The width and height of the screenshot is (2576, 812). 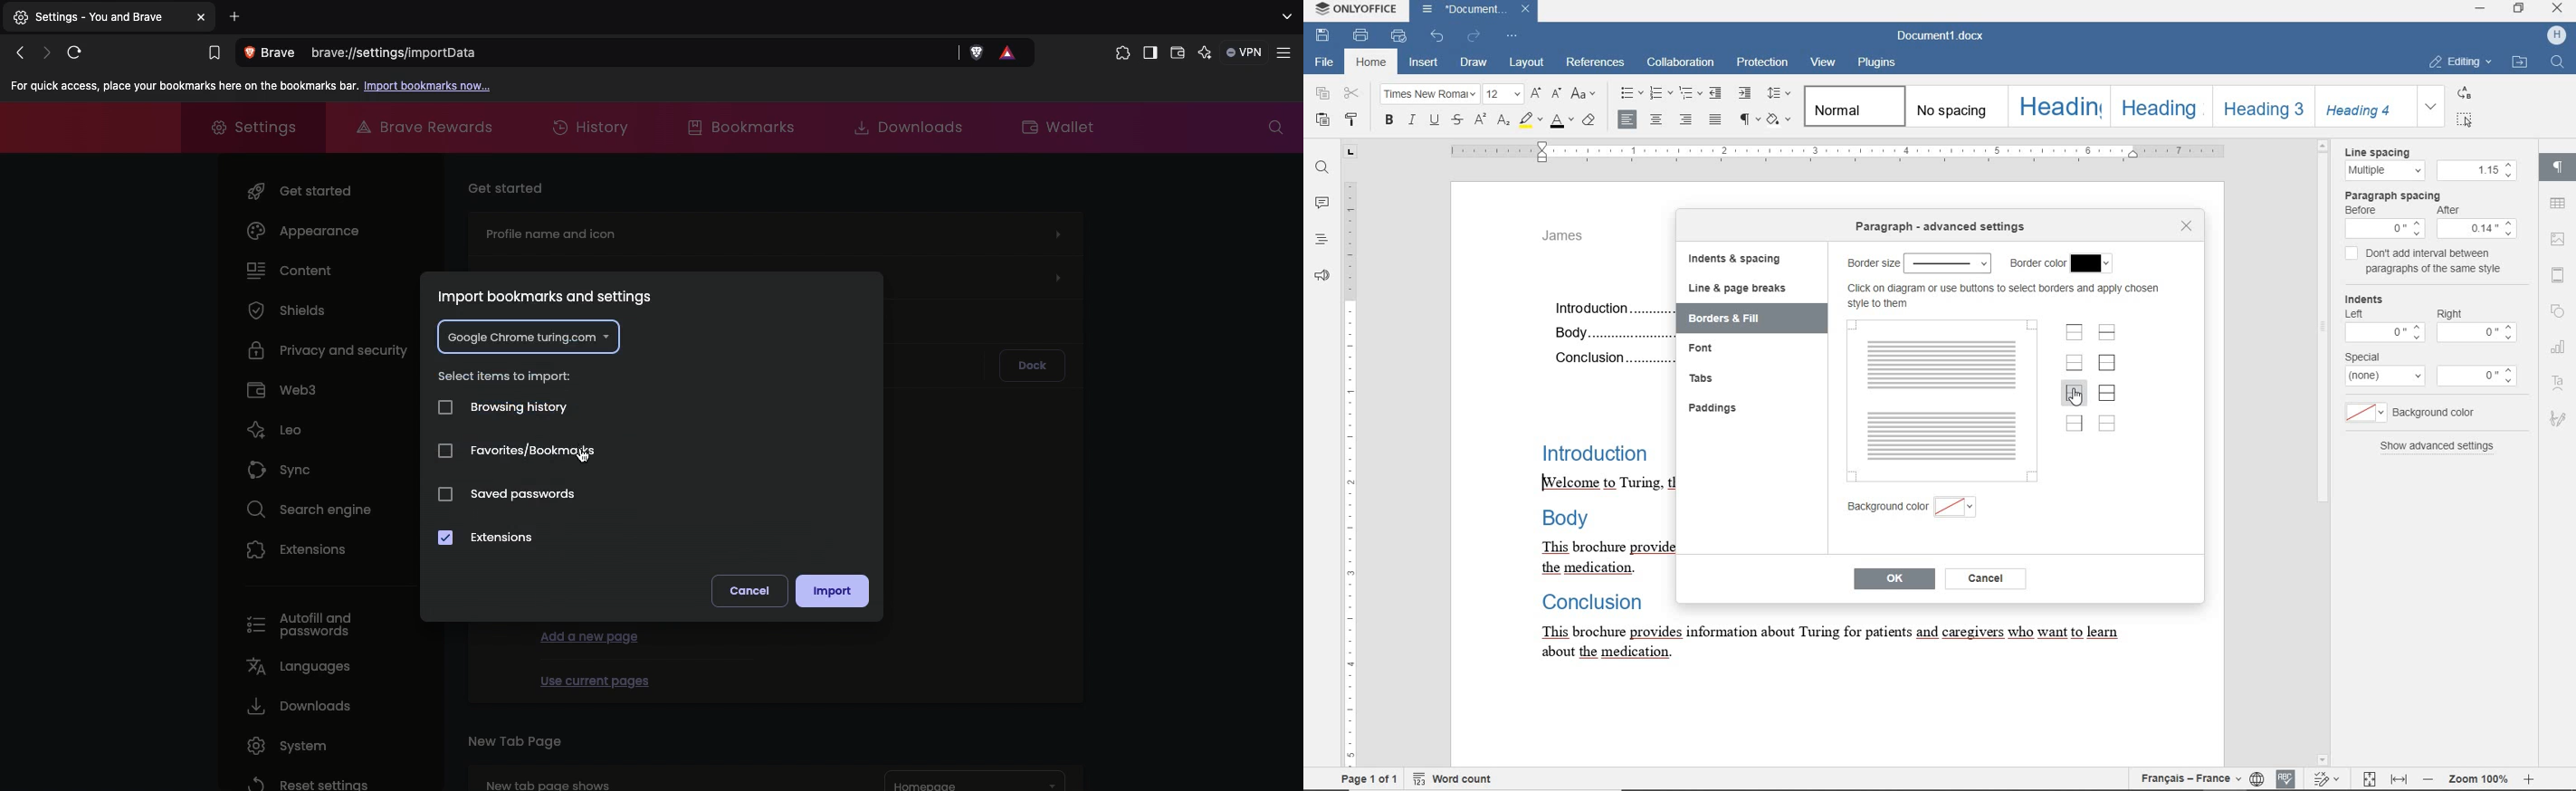 What do you see at coordinates (1609, 330) in the screenshot?
I see `Body` at bounding box center [1609, 330].